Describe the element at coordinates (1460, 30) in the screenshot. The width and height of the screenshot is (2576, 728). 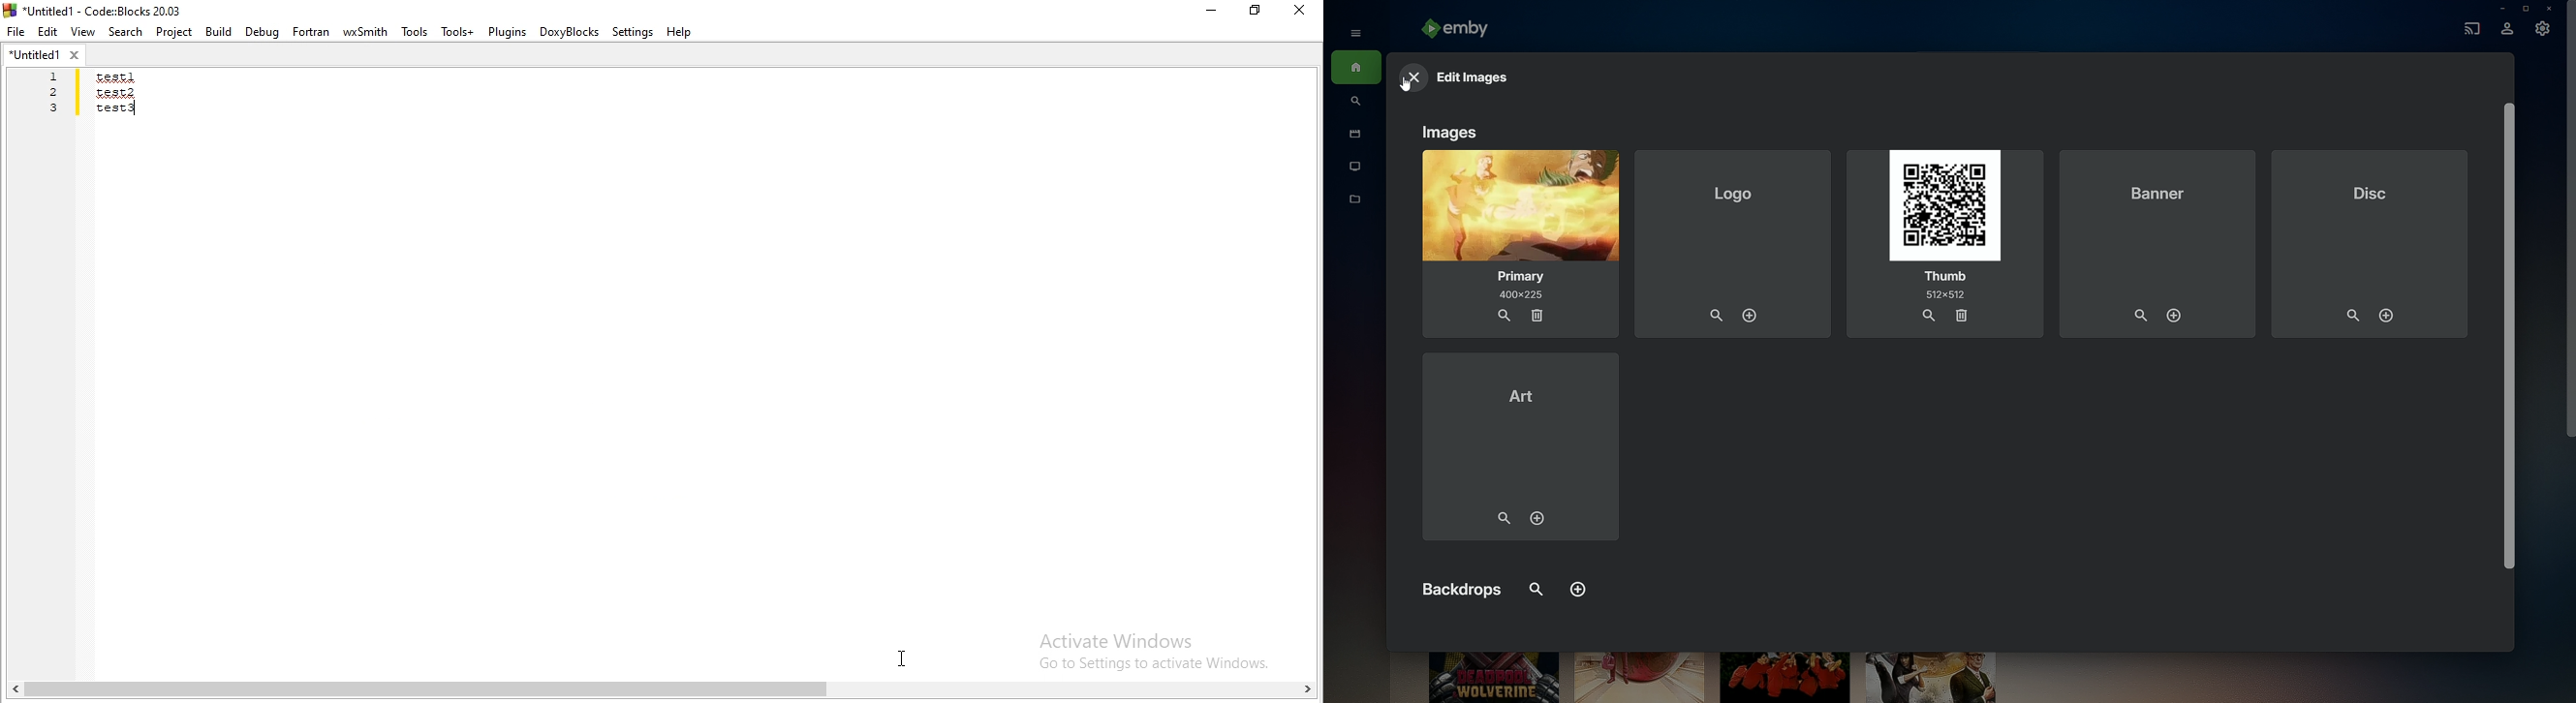
I see `emby` at that location.